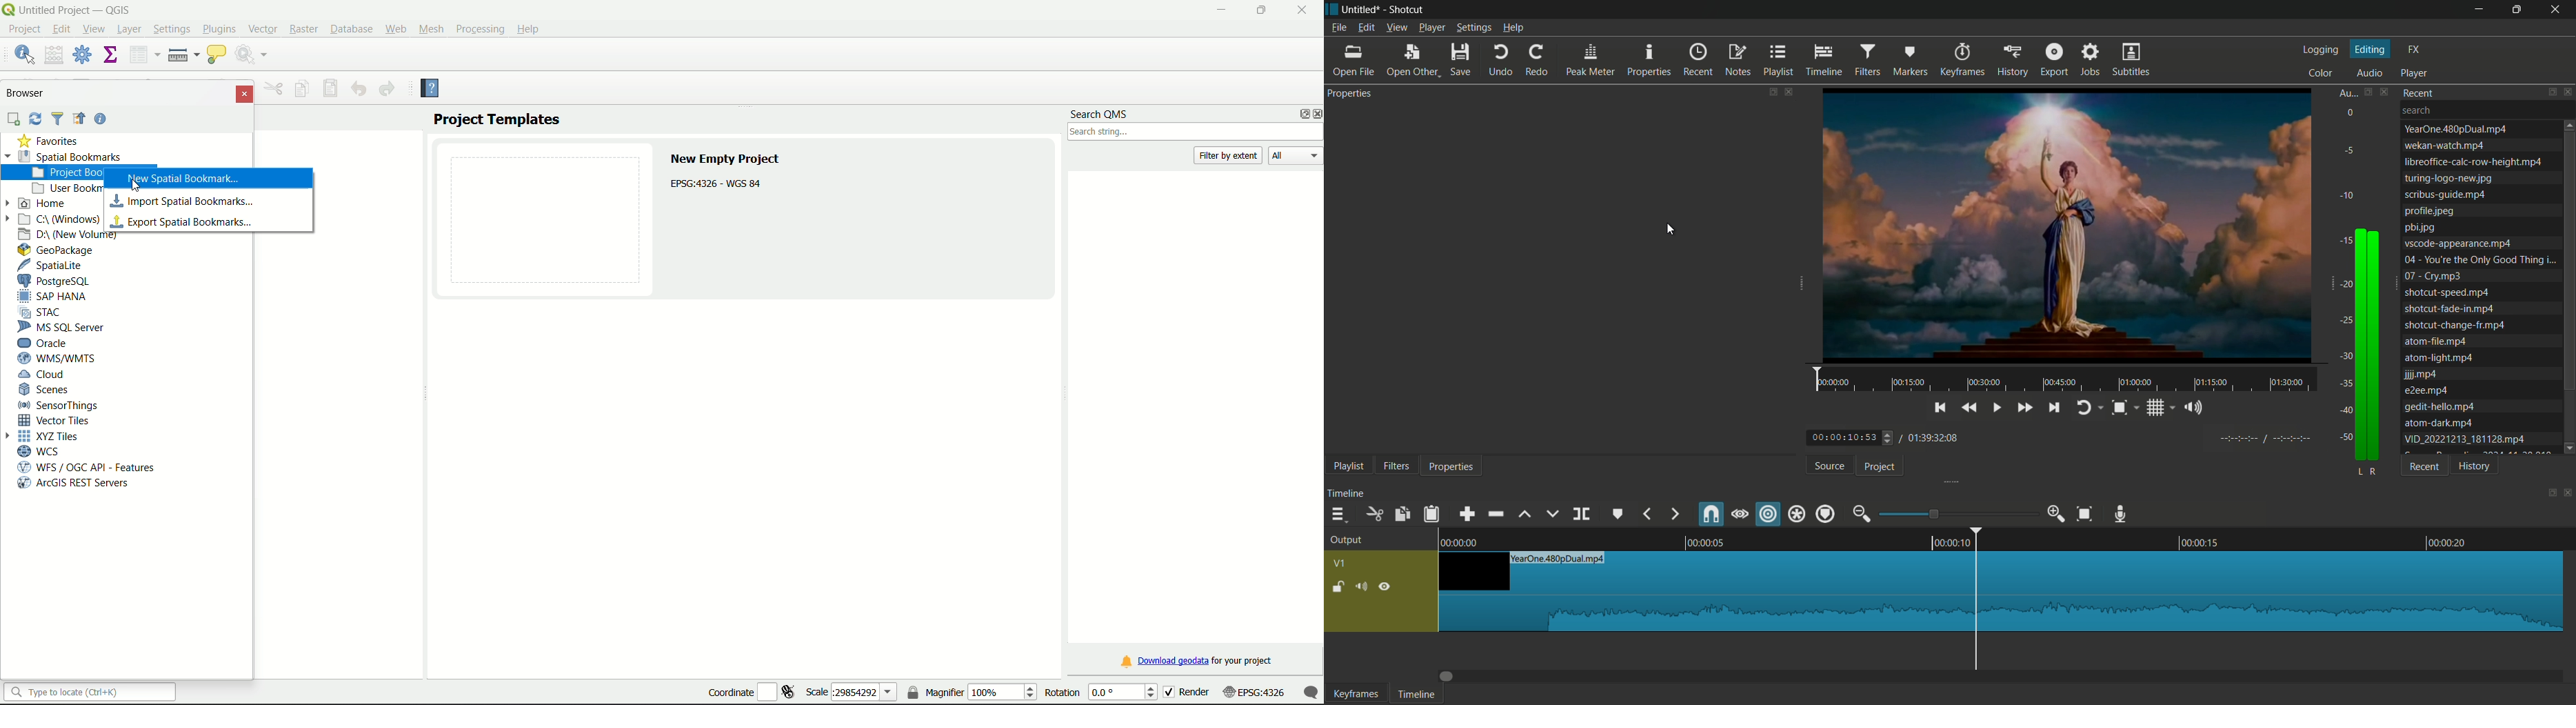 Image resolution: width=2576 pixels, height=728 pixels. What do you see at coordinates (1769, 93) in the screenshot?
I see `change layout` at bounding box center [1769, 93].